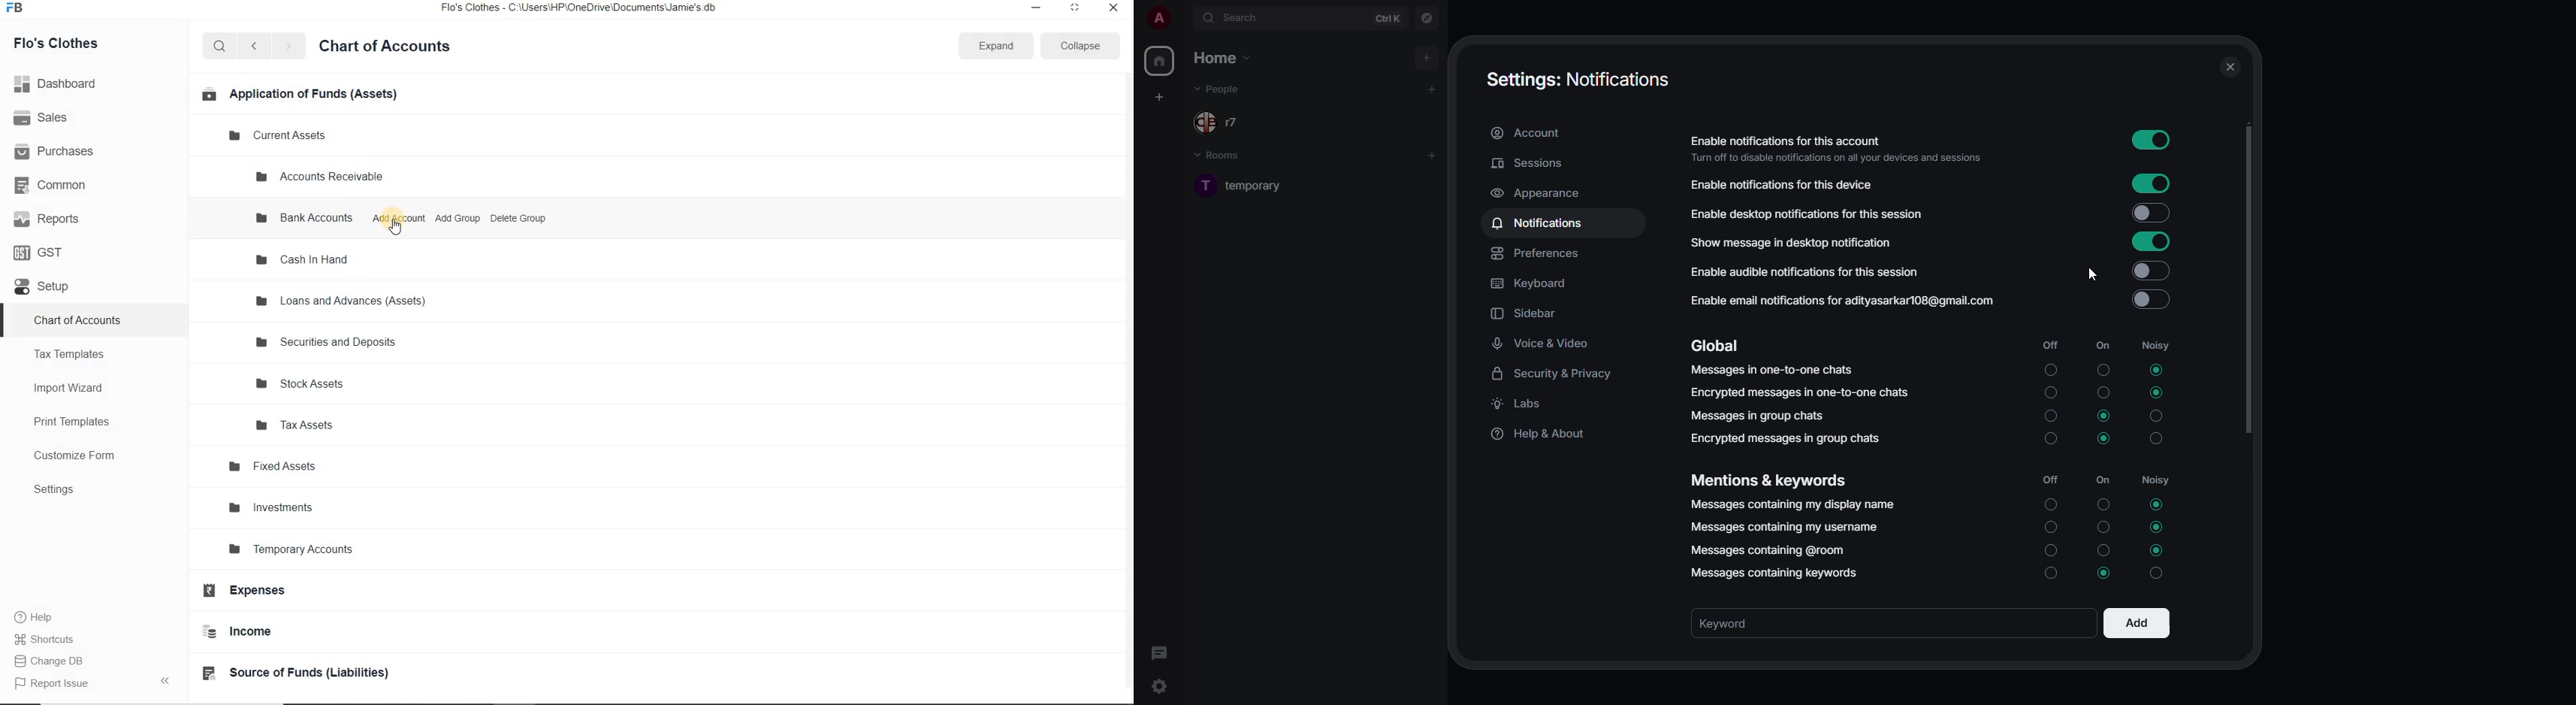  What do you see at coordinates (519, 218) in the screenshot?
I see `Delete Group` at bounding box center [519, 218].